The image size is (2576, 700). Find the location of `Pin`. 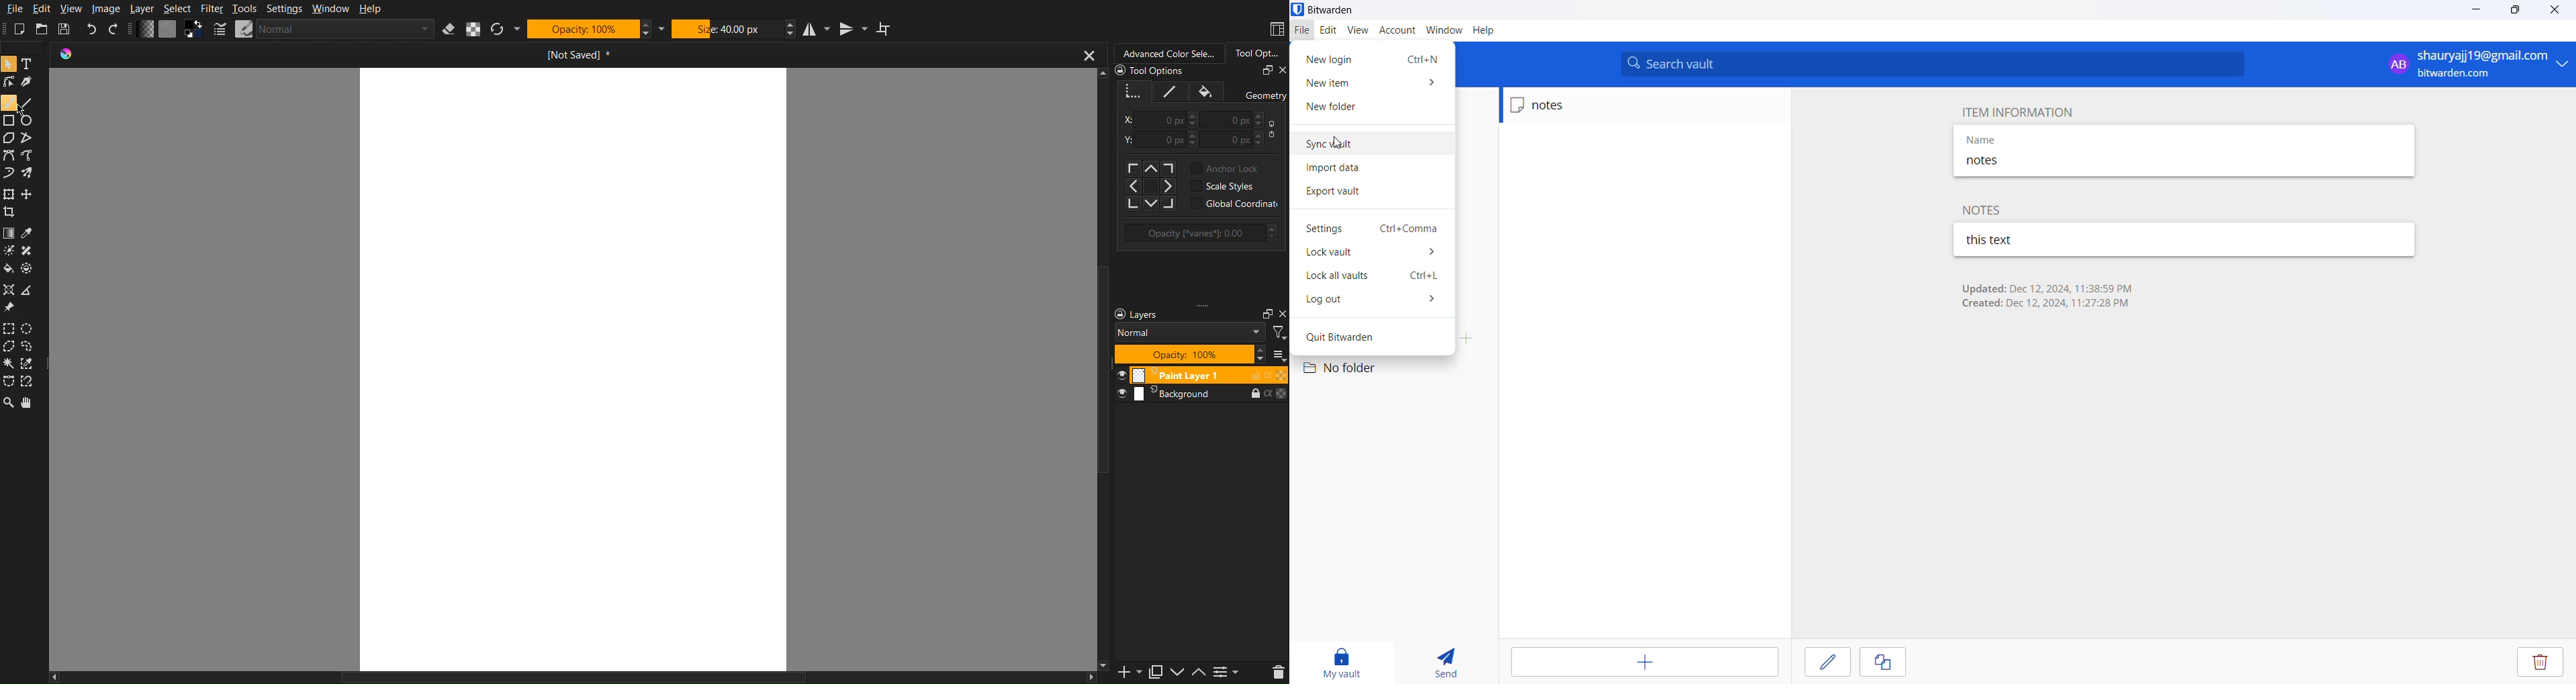

Pin is located at coordinates (10, 308).